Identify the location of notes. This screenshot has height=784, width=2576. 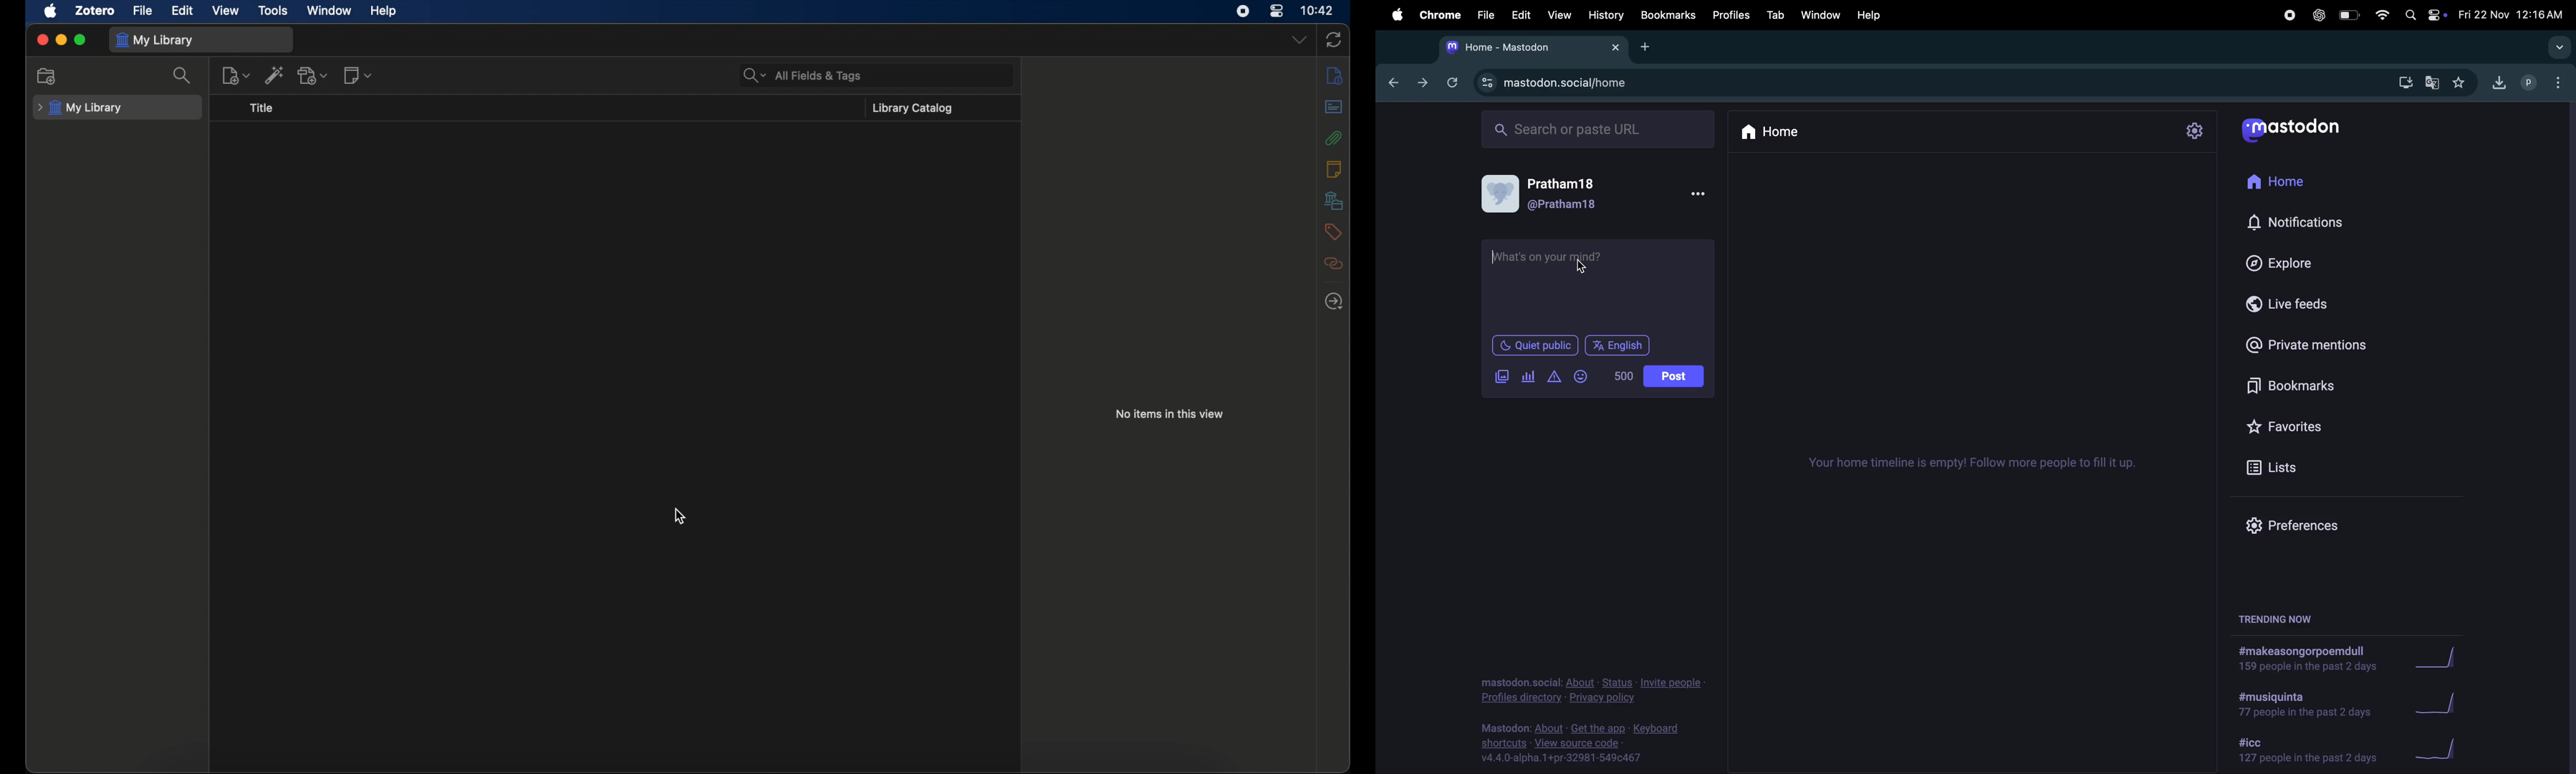
(1334, 169).